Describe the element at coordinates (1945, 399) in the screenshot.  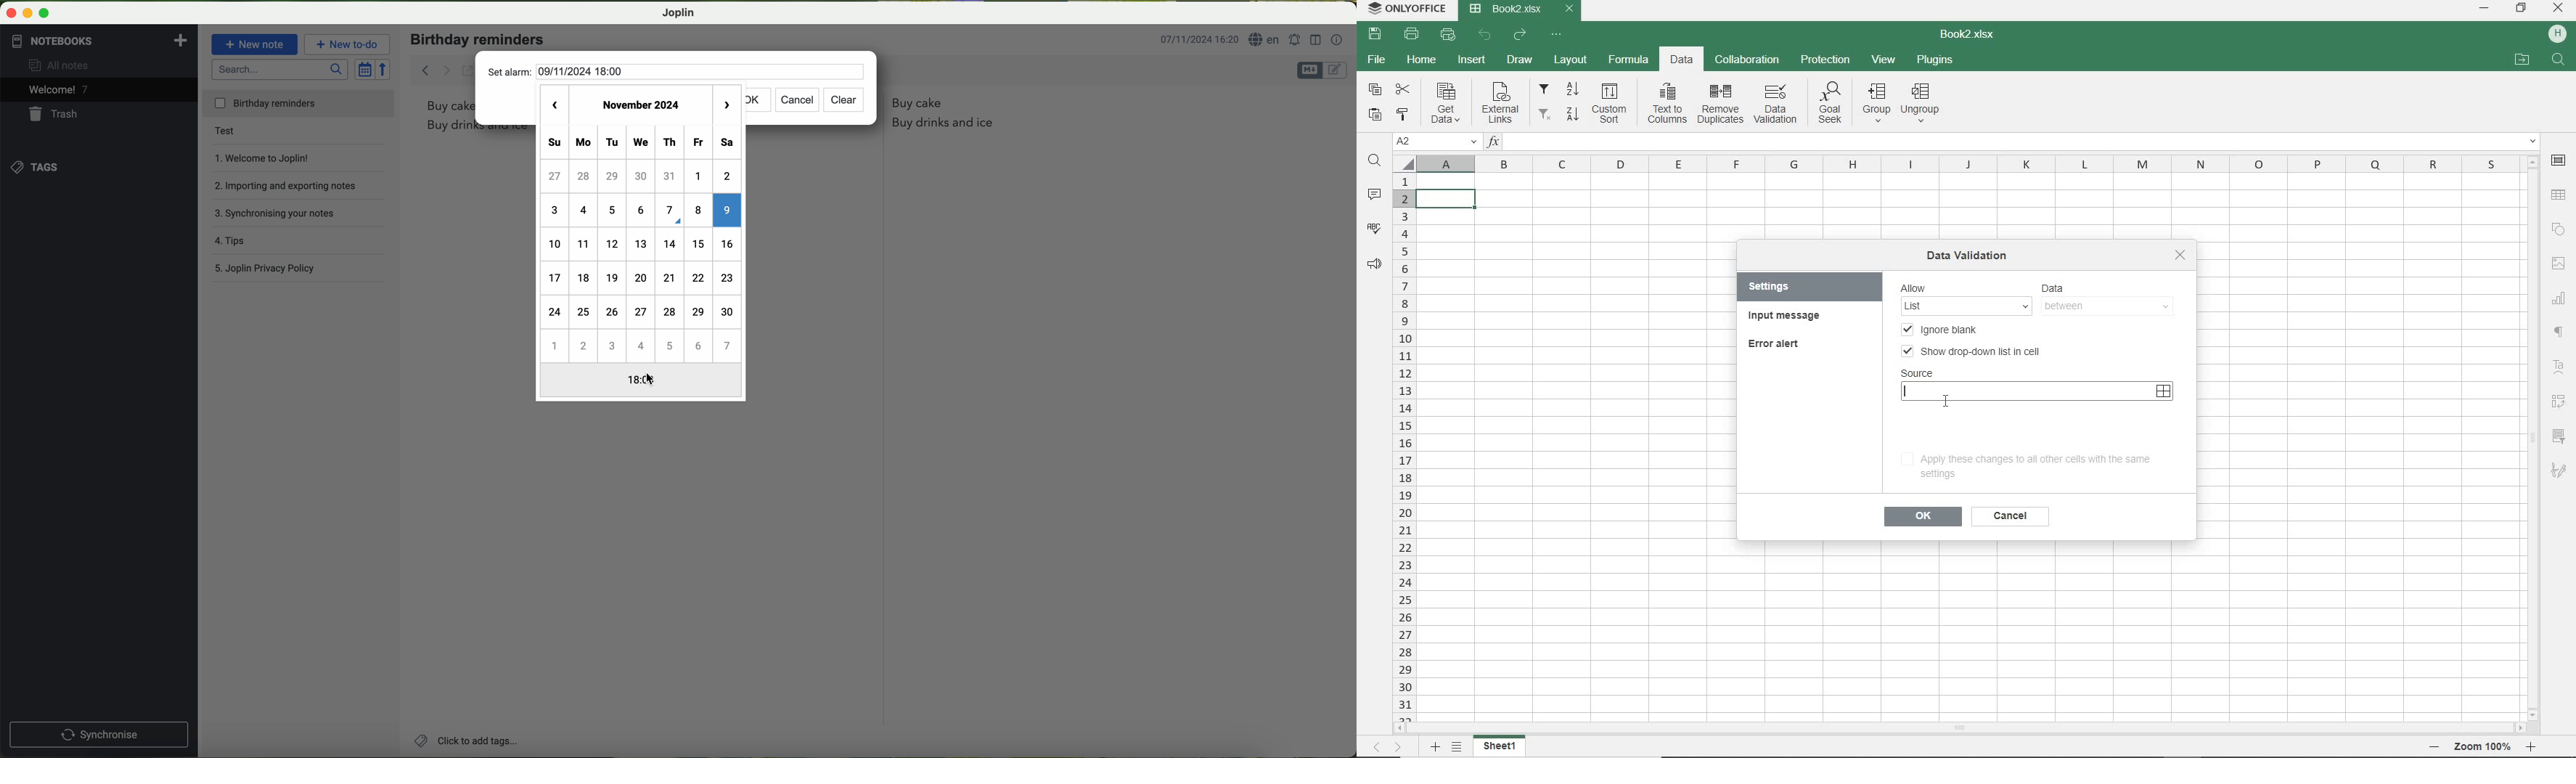
I see `CURSOR` at that location.